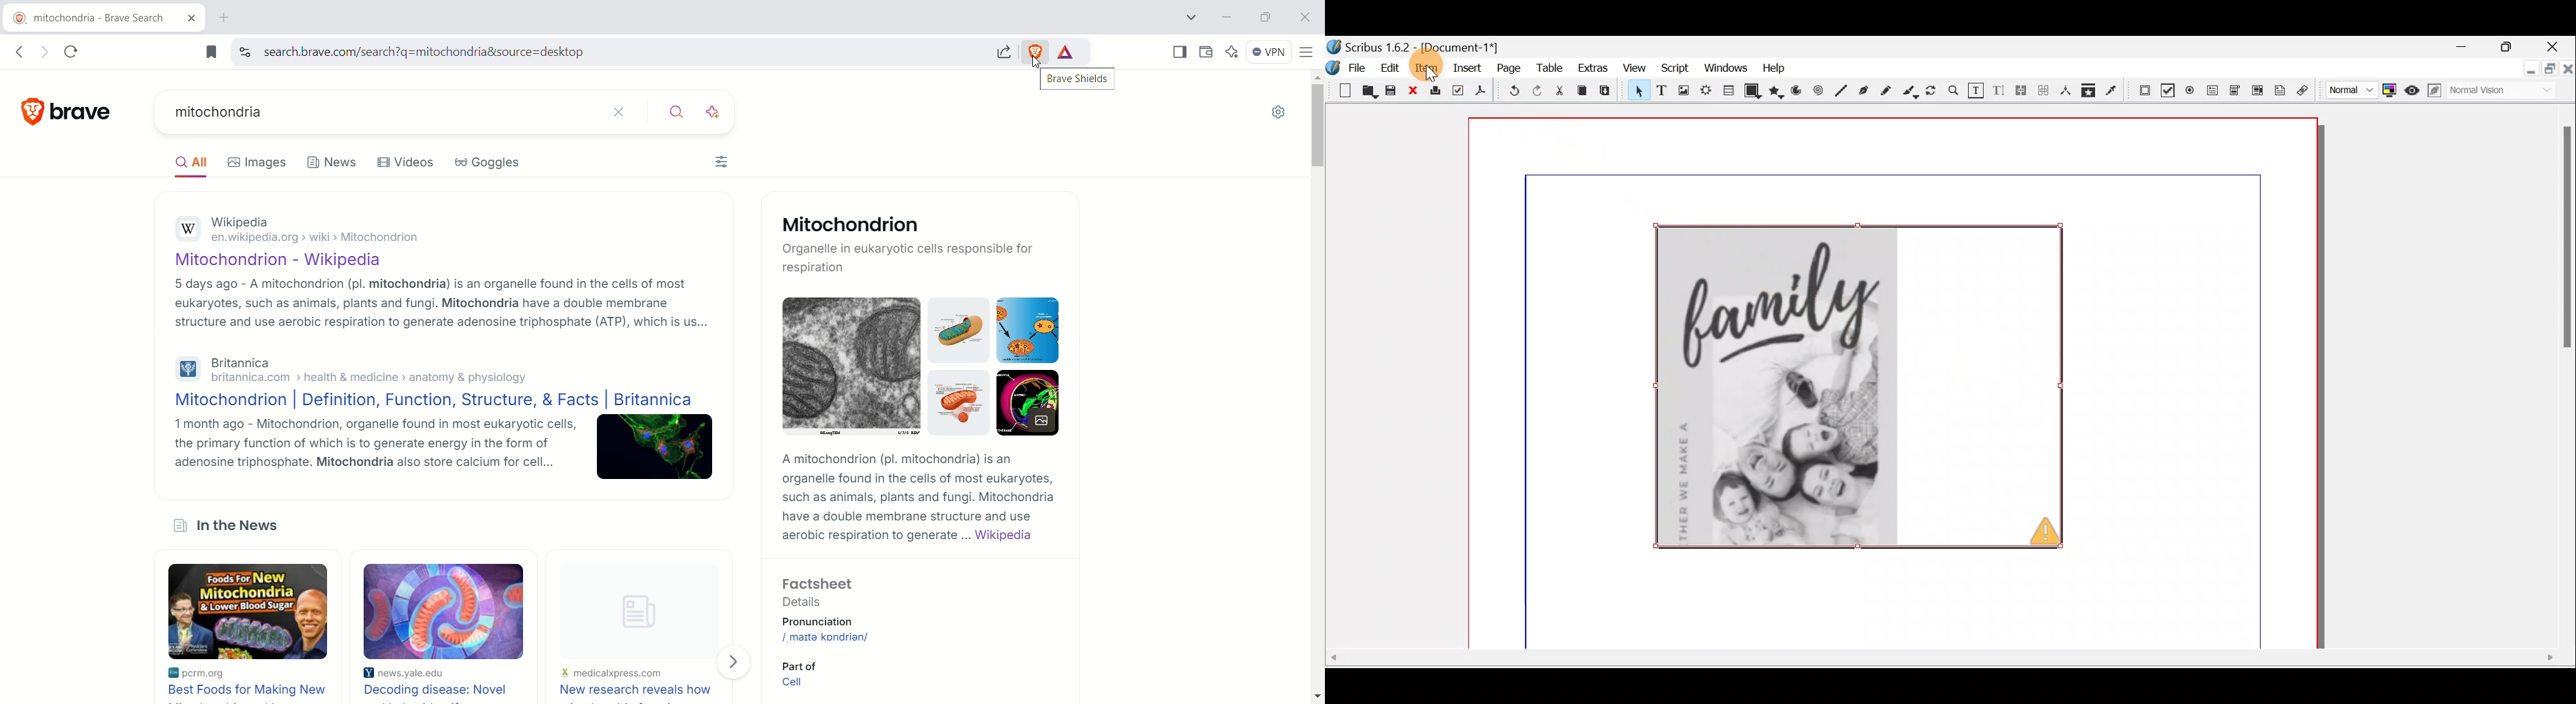 The height and width of the screenshot is (728, 2576). What do you see at coordinates (1911, 92) in the screenshot?
I see `Calligraphic line` at bounding box center [1911, 92].